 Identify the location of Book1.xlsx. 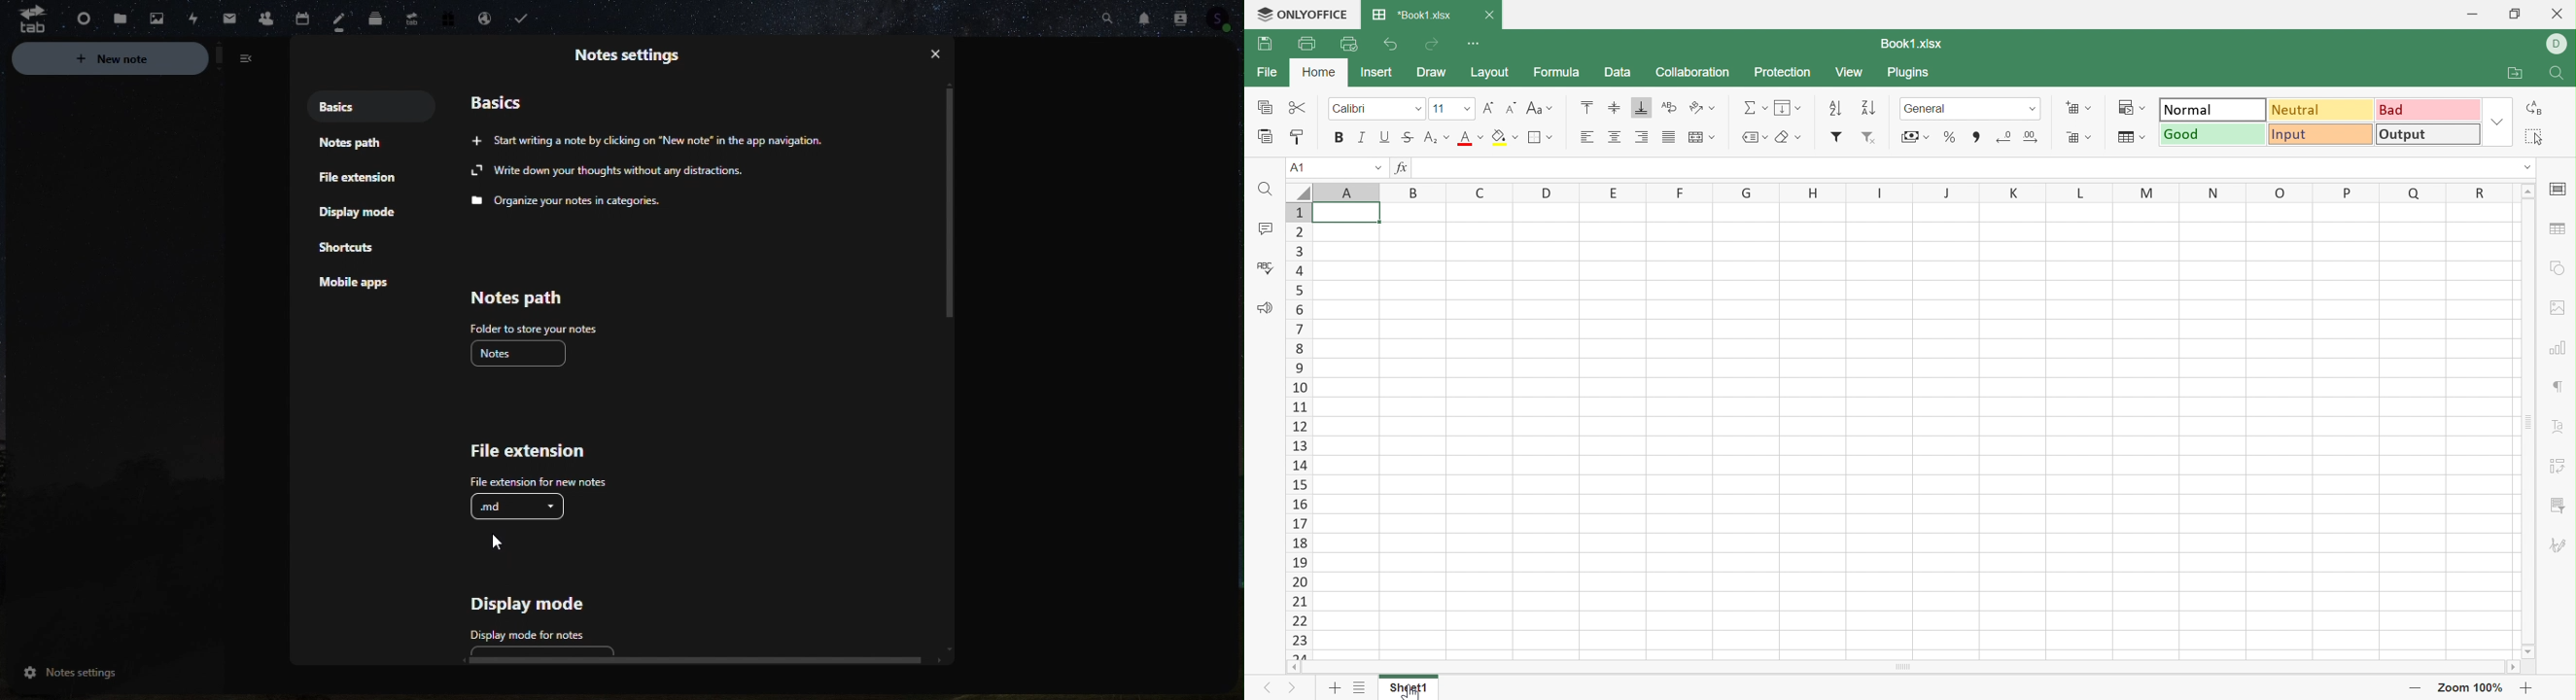
(1911, 42).